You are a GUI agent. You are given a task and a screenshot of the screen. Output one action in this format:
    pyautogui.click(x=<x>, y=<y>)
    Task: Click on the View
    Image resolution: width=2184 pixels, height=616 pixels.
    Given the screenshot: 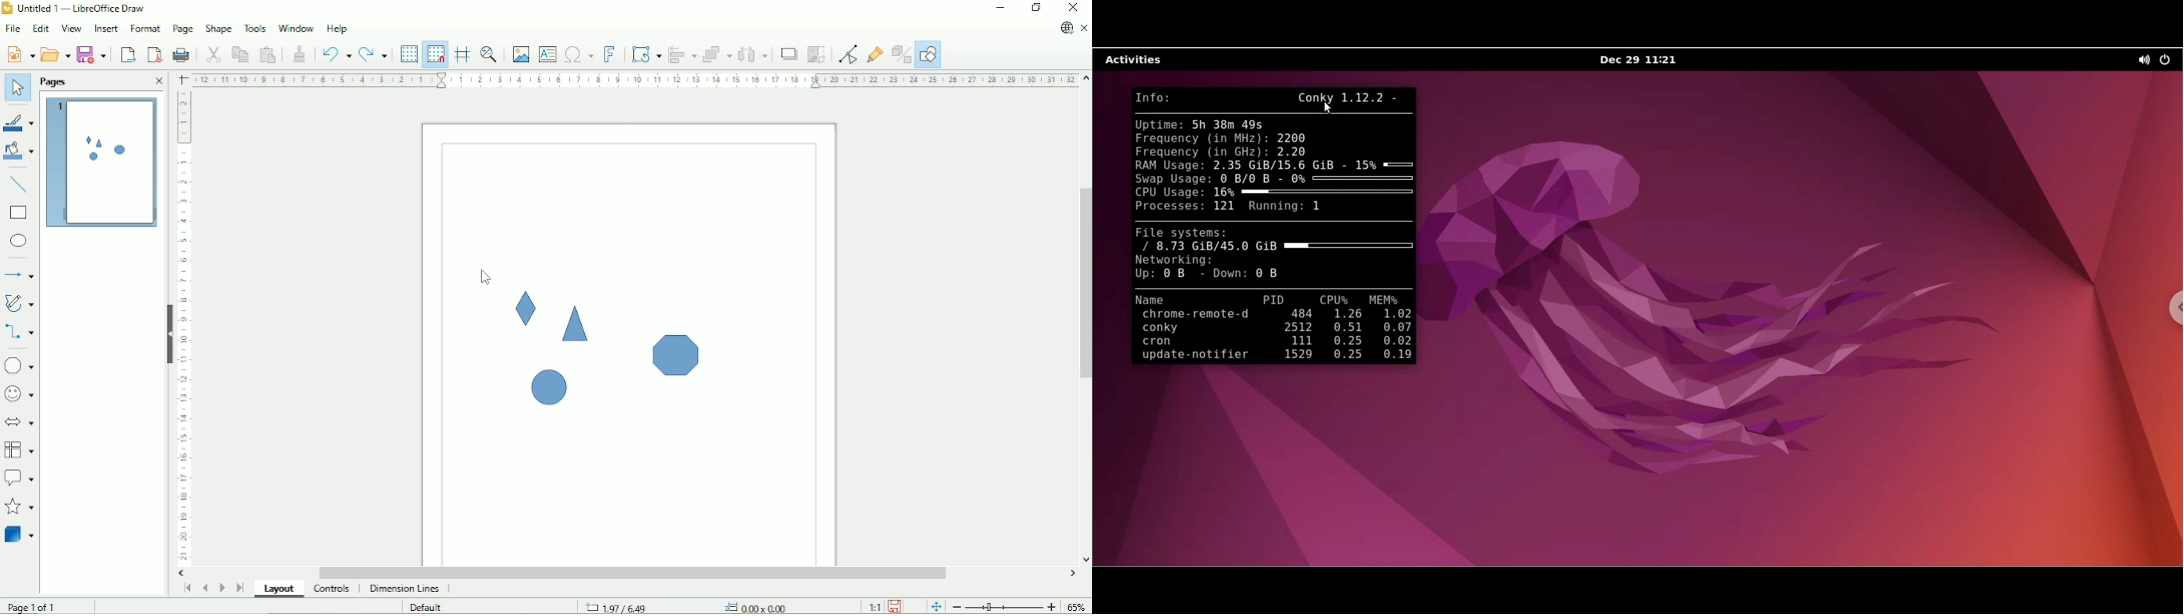 What is the action you would take?
    pyautogui.click(x=70, y=28)
    